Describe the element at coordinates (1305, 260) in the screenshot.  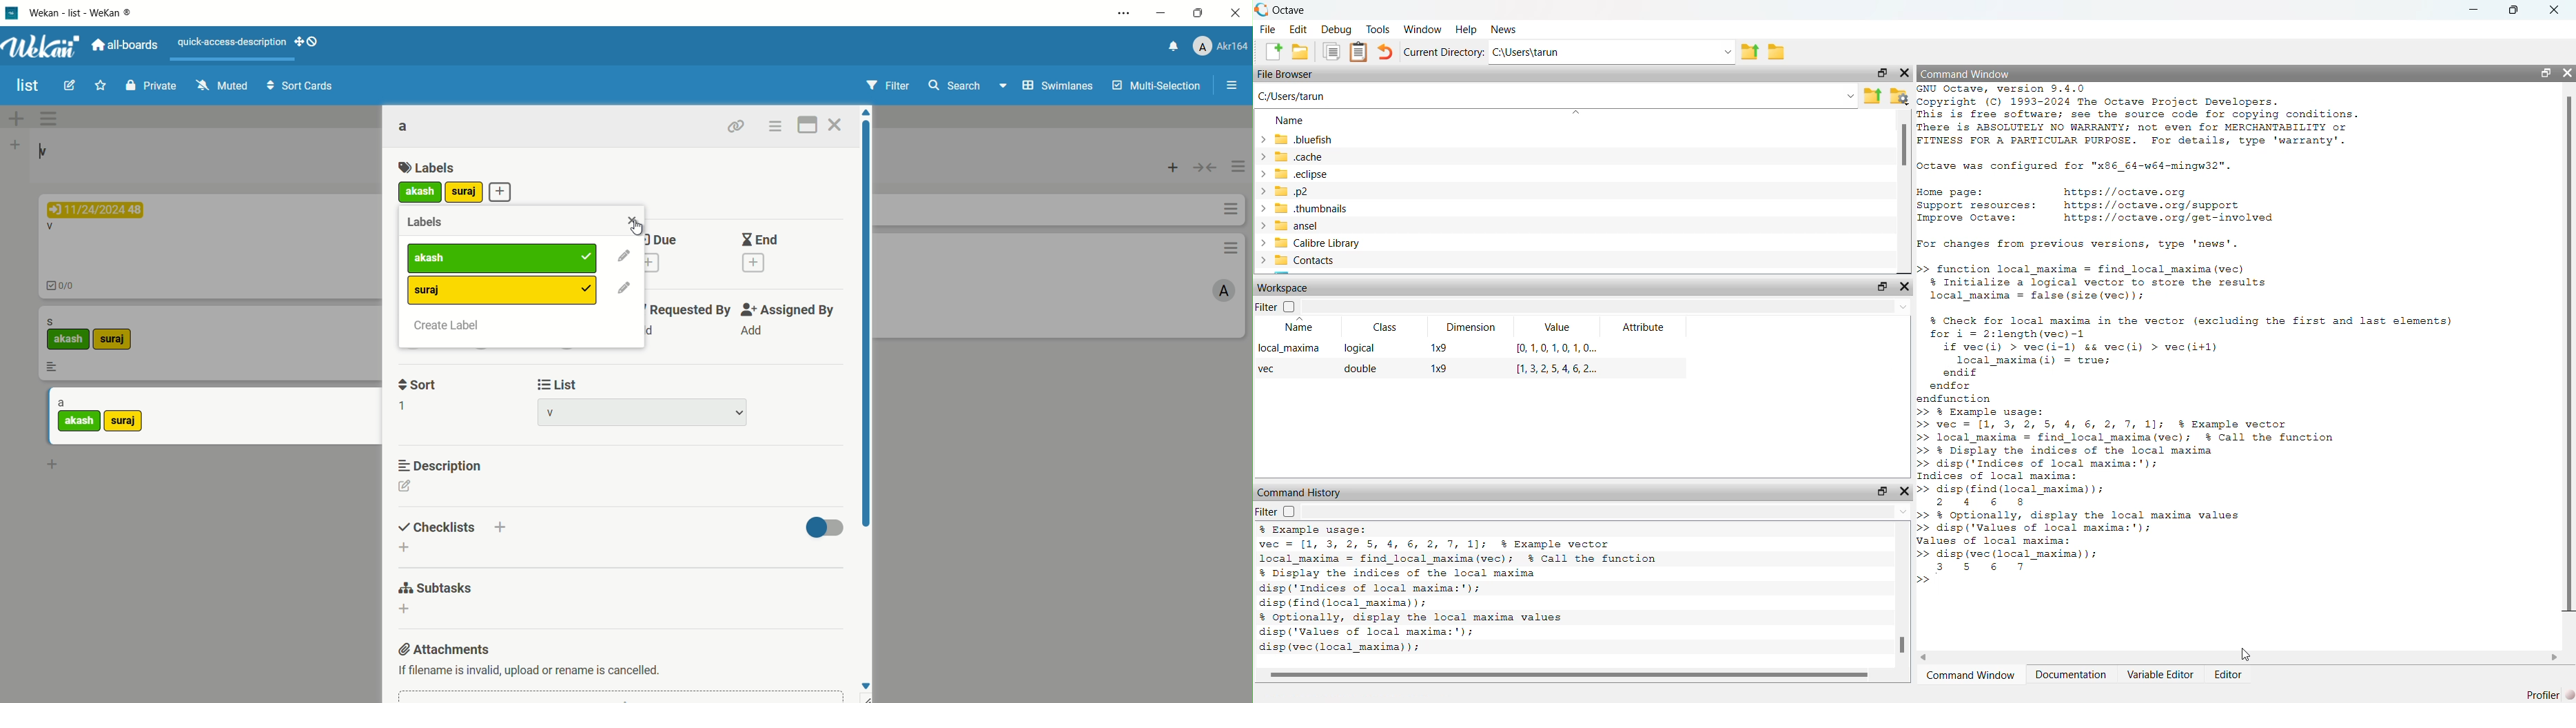
I see `Contacts` at that location.